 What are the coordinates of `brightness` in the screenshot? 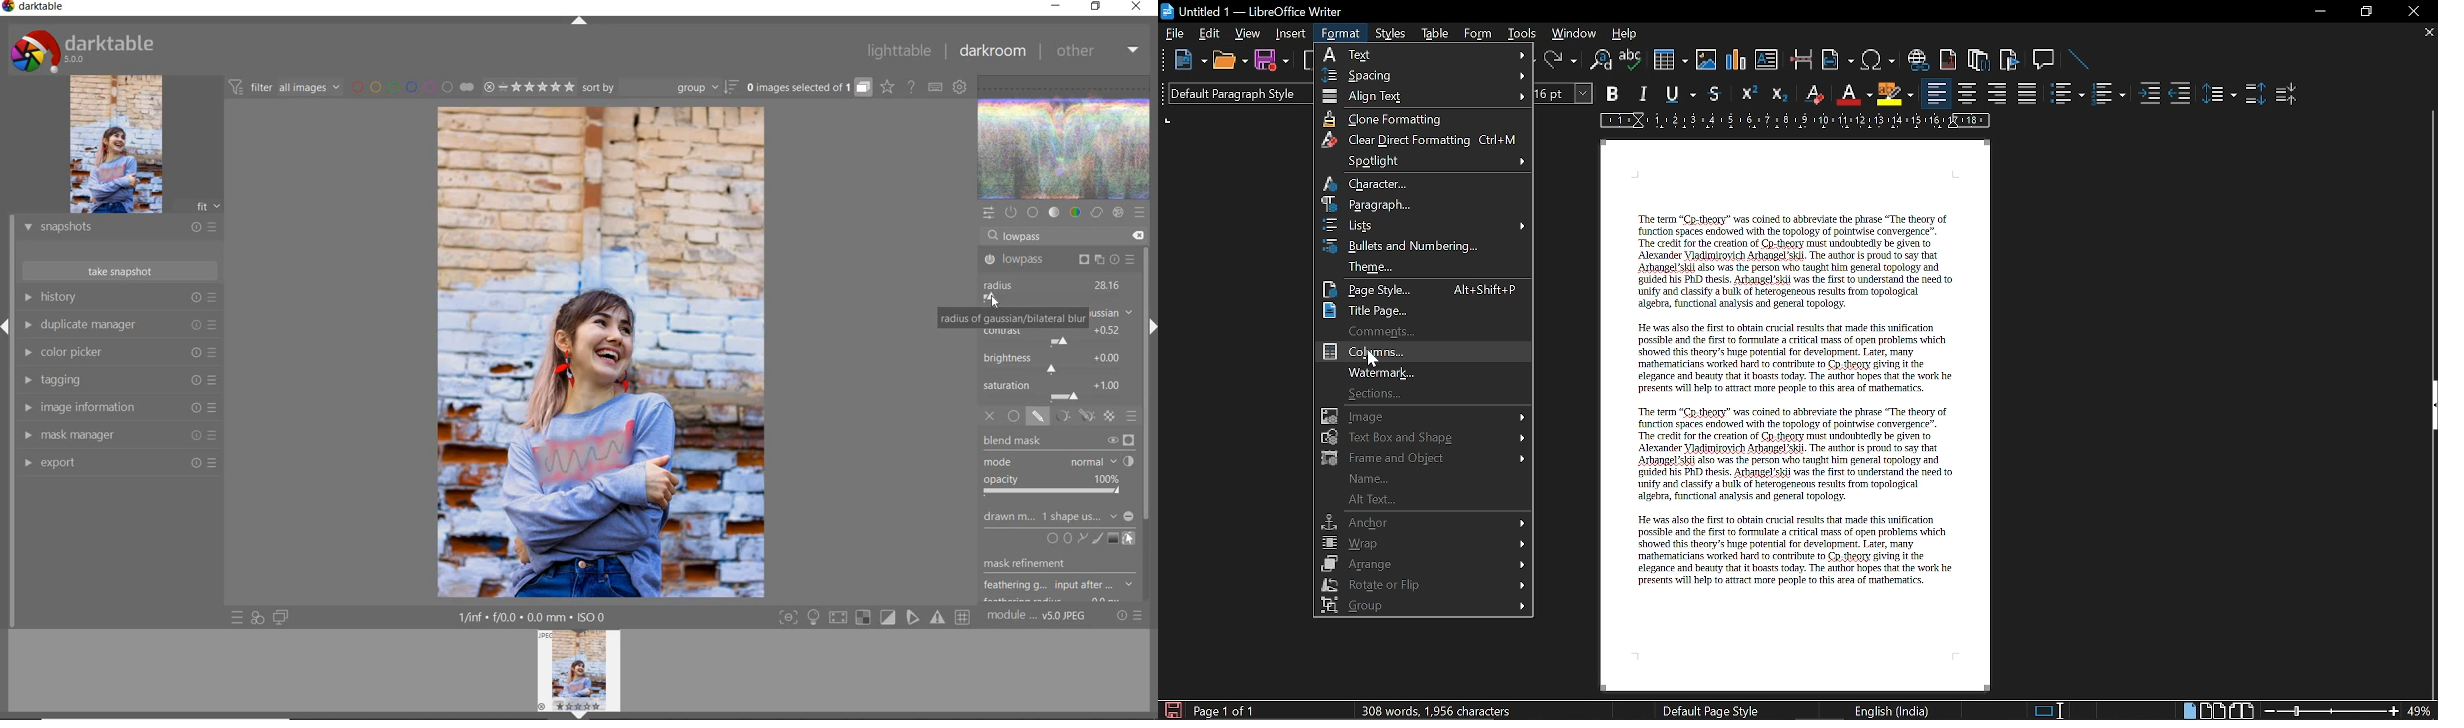 It's located at (1057, 361).